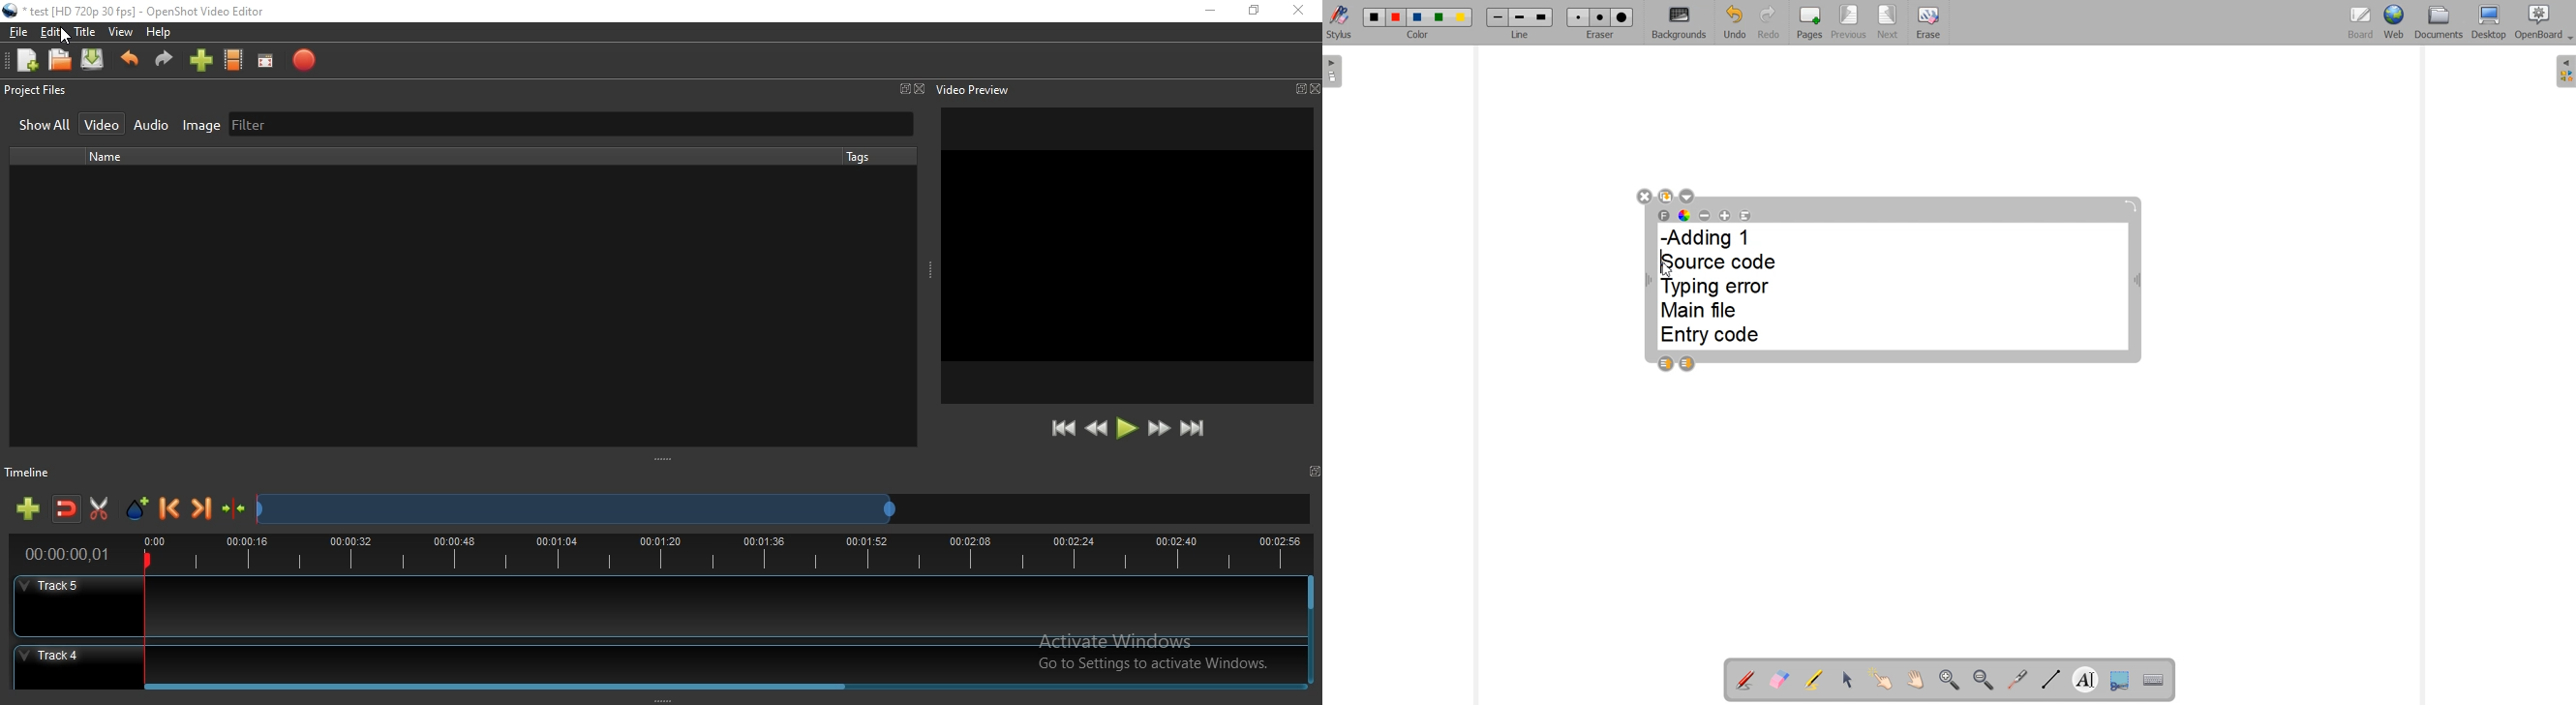  What do you see at coordinates (574, 510) in the screenshot?
I see `Timeline scrub` at bounding box center [574, 510].